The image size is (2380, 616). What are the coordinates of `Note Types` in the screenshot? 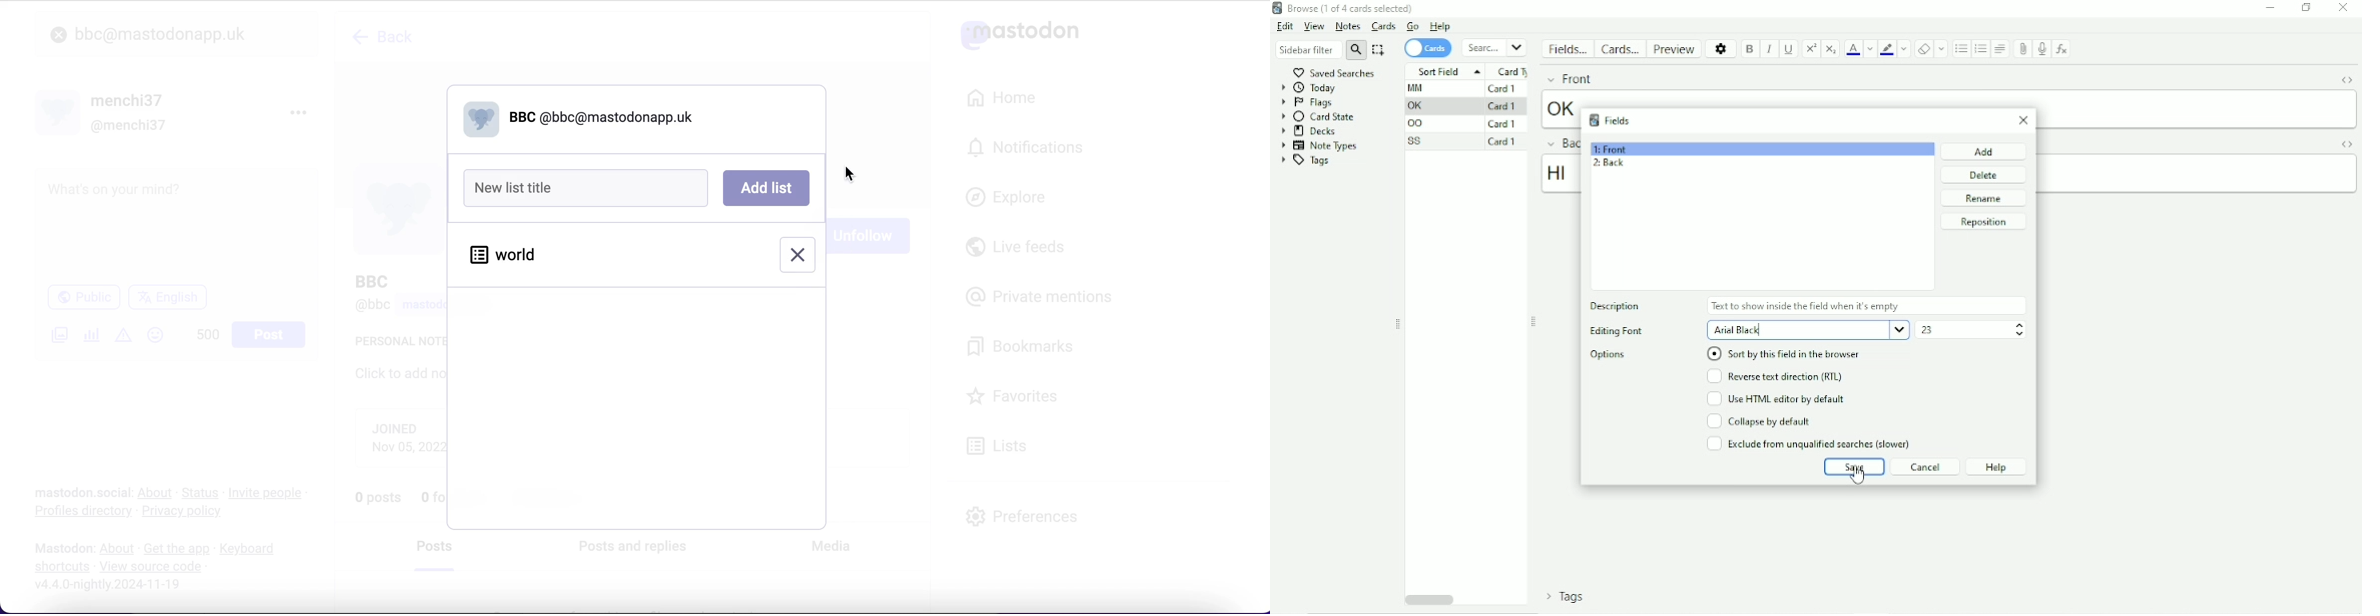 It's located at (1318, 146).